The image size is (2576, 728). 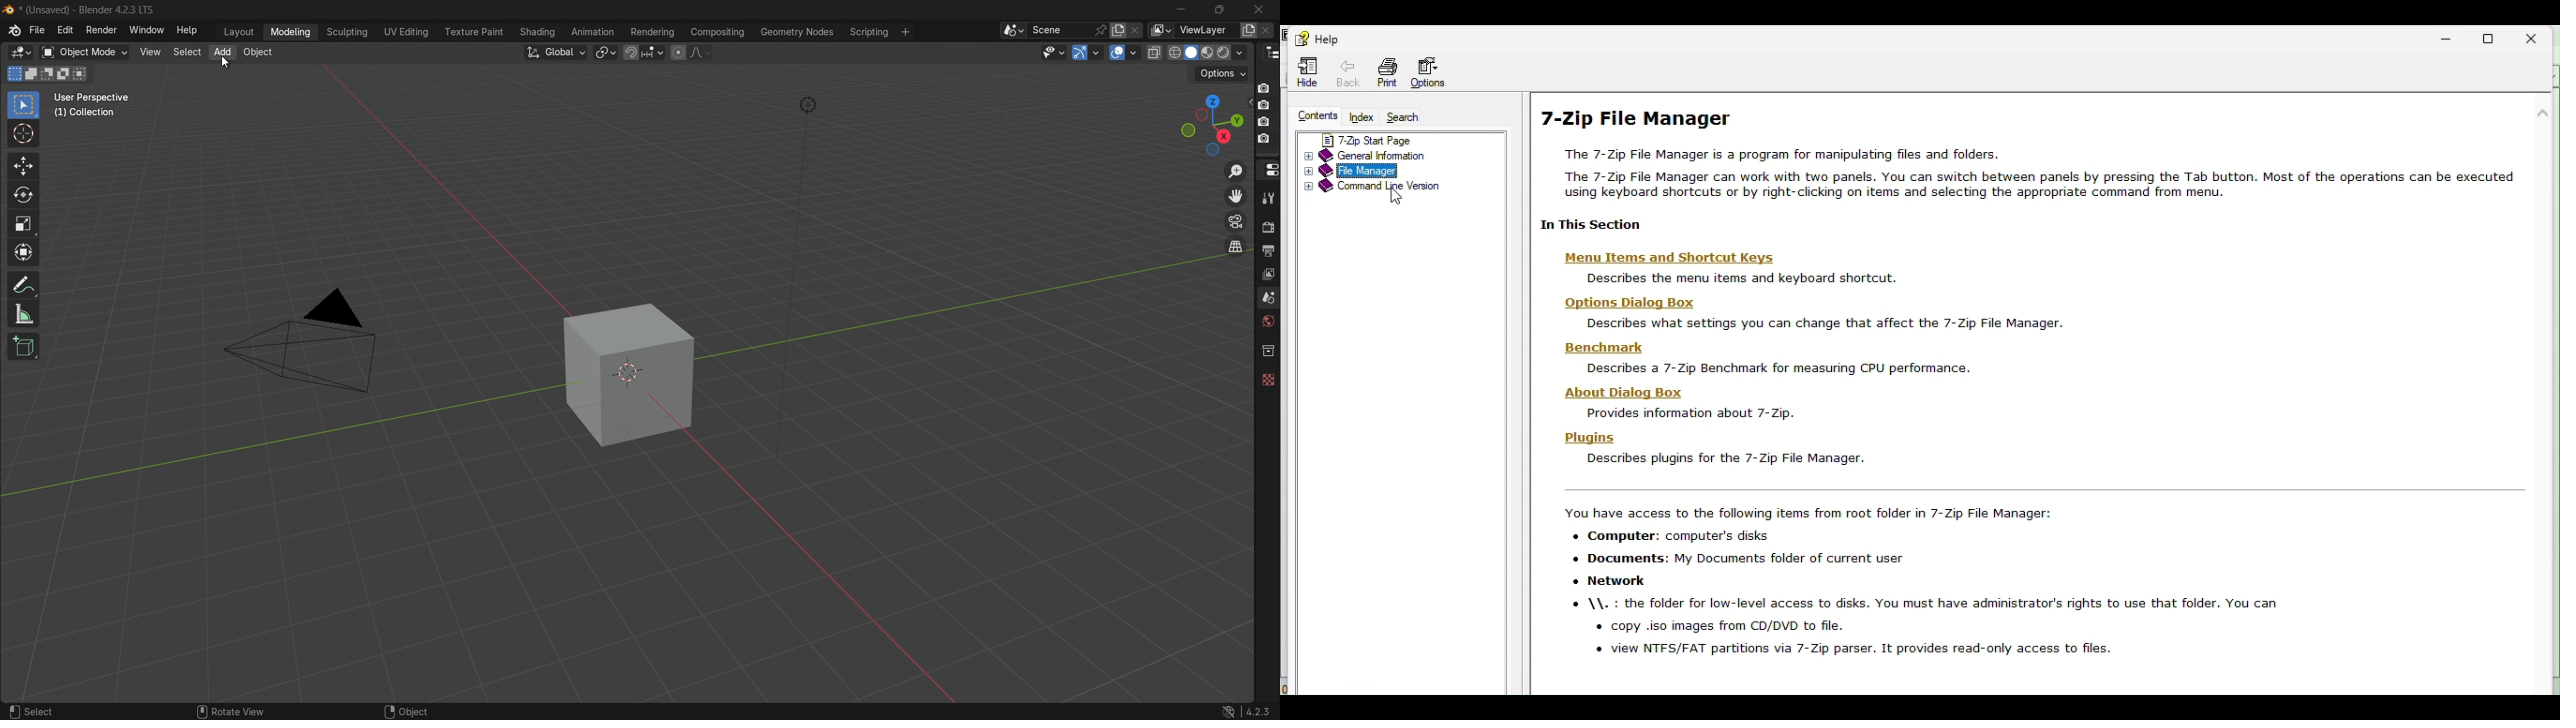 I want to click on object, so click(x=405, y=711).